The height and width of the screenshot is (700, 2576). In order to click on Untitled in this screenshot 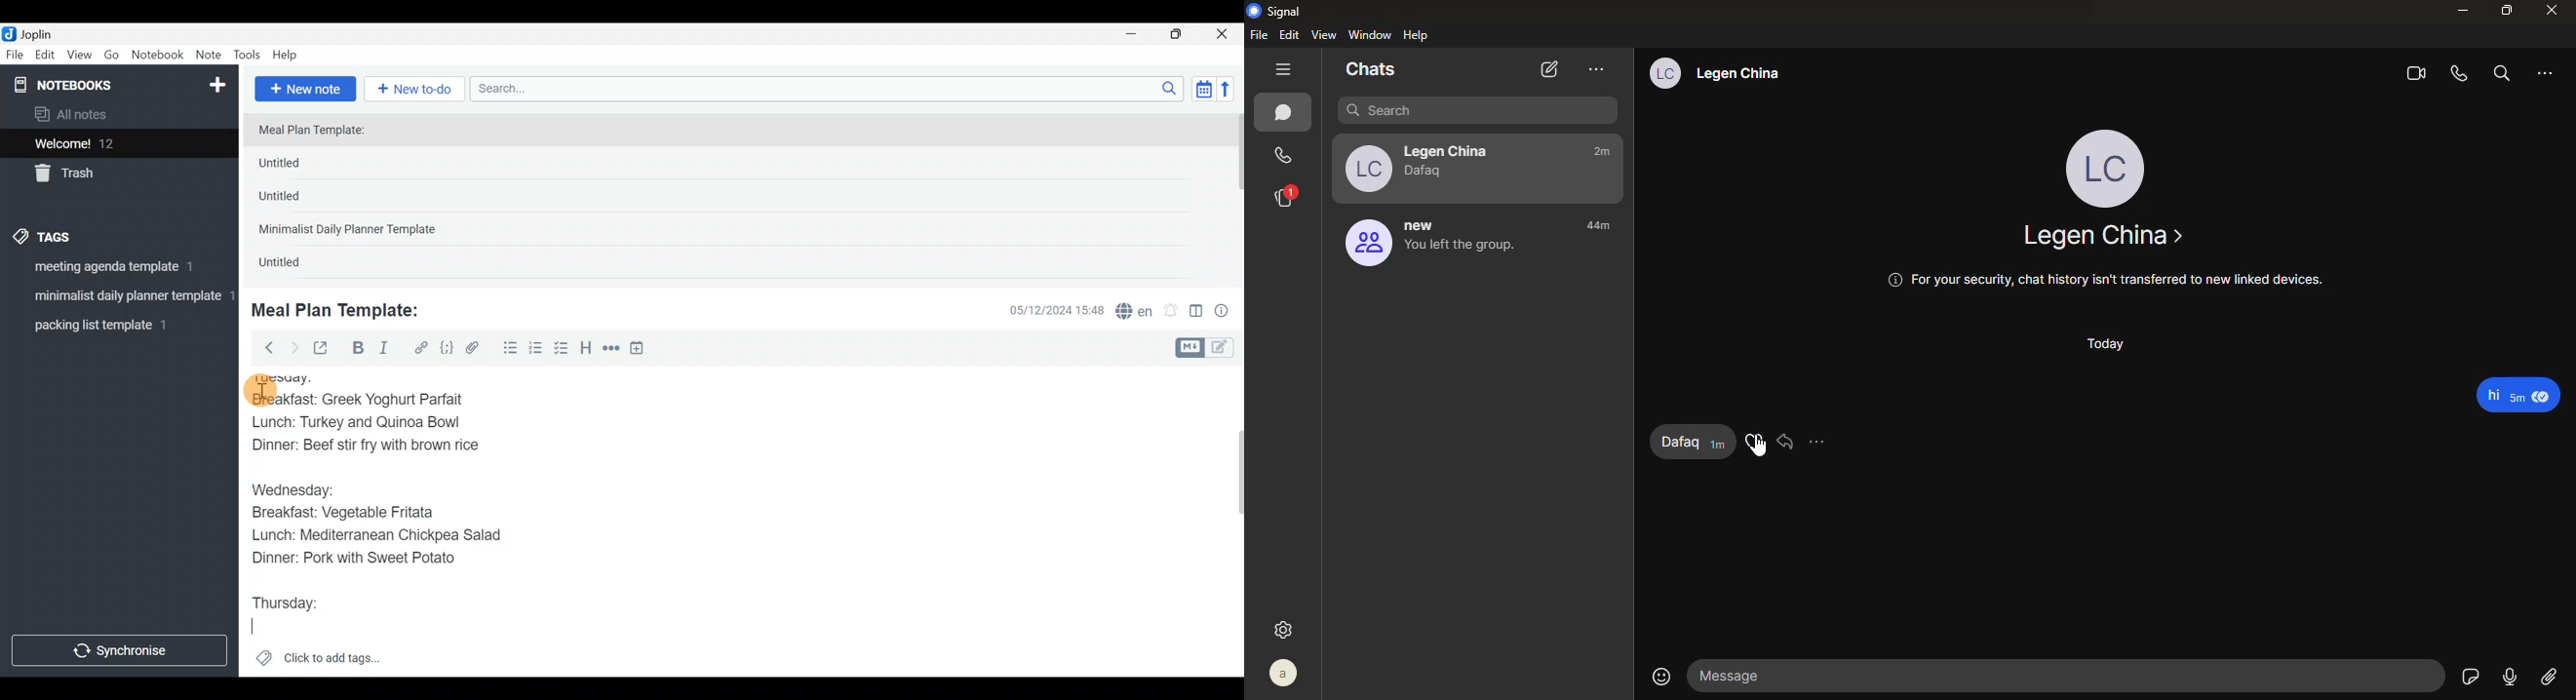, I will do `click(294, 265)`.